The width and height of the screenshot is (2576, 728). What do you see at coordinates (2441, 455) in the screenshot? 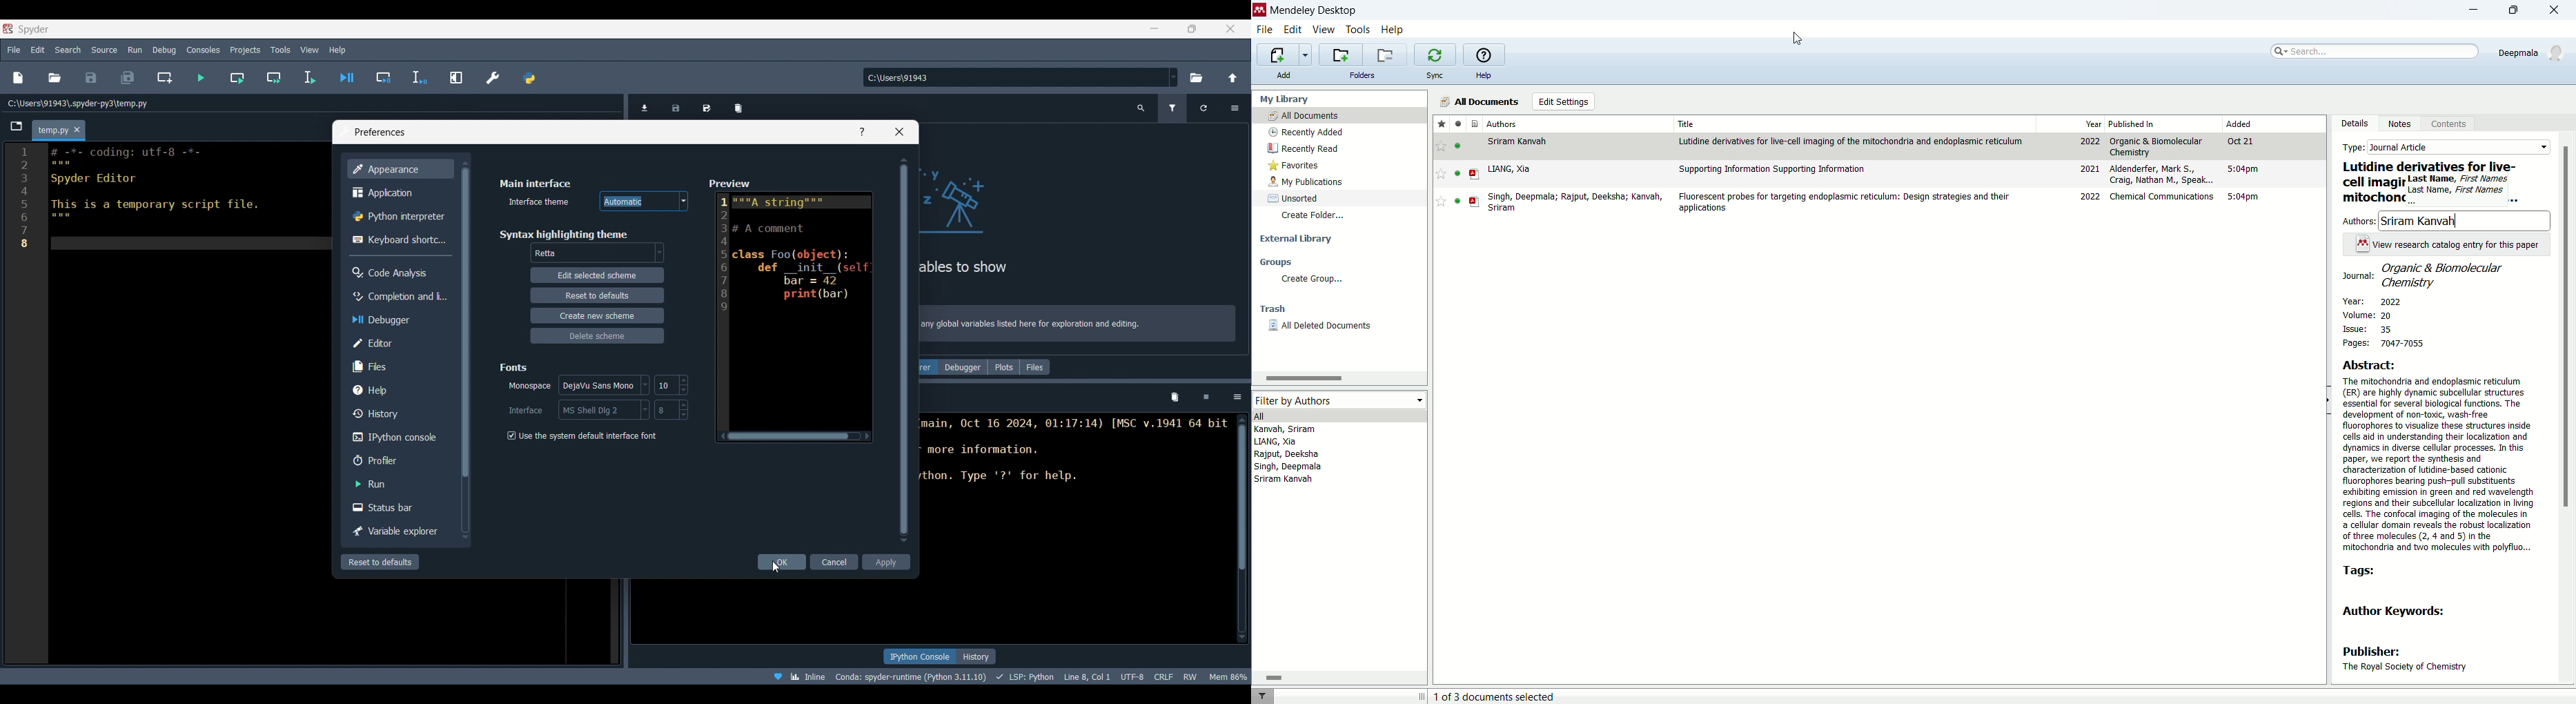
I see `Abstract:

The mitochondria and endoplasmic reticulum
(ER) are highly dynamic subcellular structures
essential for several biological functions. The
development of non-toxic, wash-free
fluorophores to visualize these structures inside
cells aid in understanding their localization and
dynamics in diverse cellular processes. In this
paper, we report the synthesis and
characterization of utidine-based cationic
fluorophores bearing push-pull substituents
exhibiting emission in green and red wavelength
regions and their subcellular localization in living
cells. The confocal imaging of the molecules in
a cellular domain reveals the robust localization
of three molecules (2, 4 and 5) in the
‘mitochondria and two molecules with polyfiuo...` at bounding box center [2441, 455].